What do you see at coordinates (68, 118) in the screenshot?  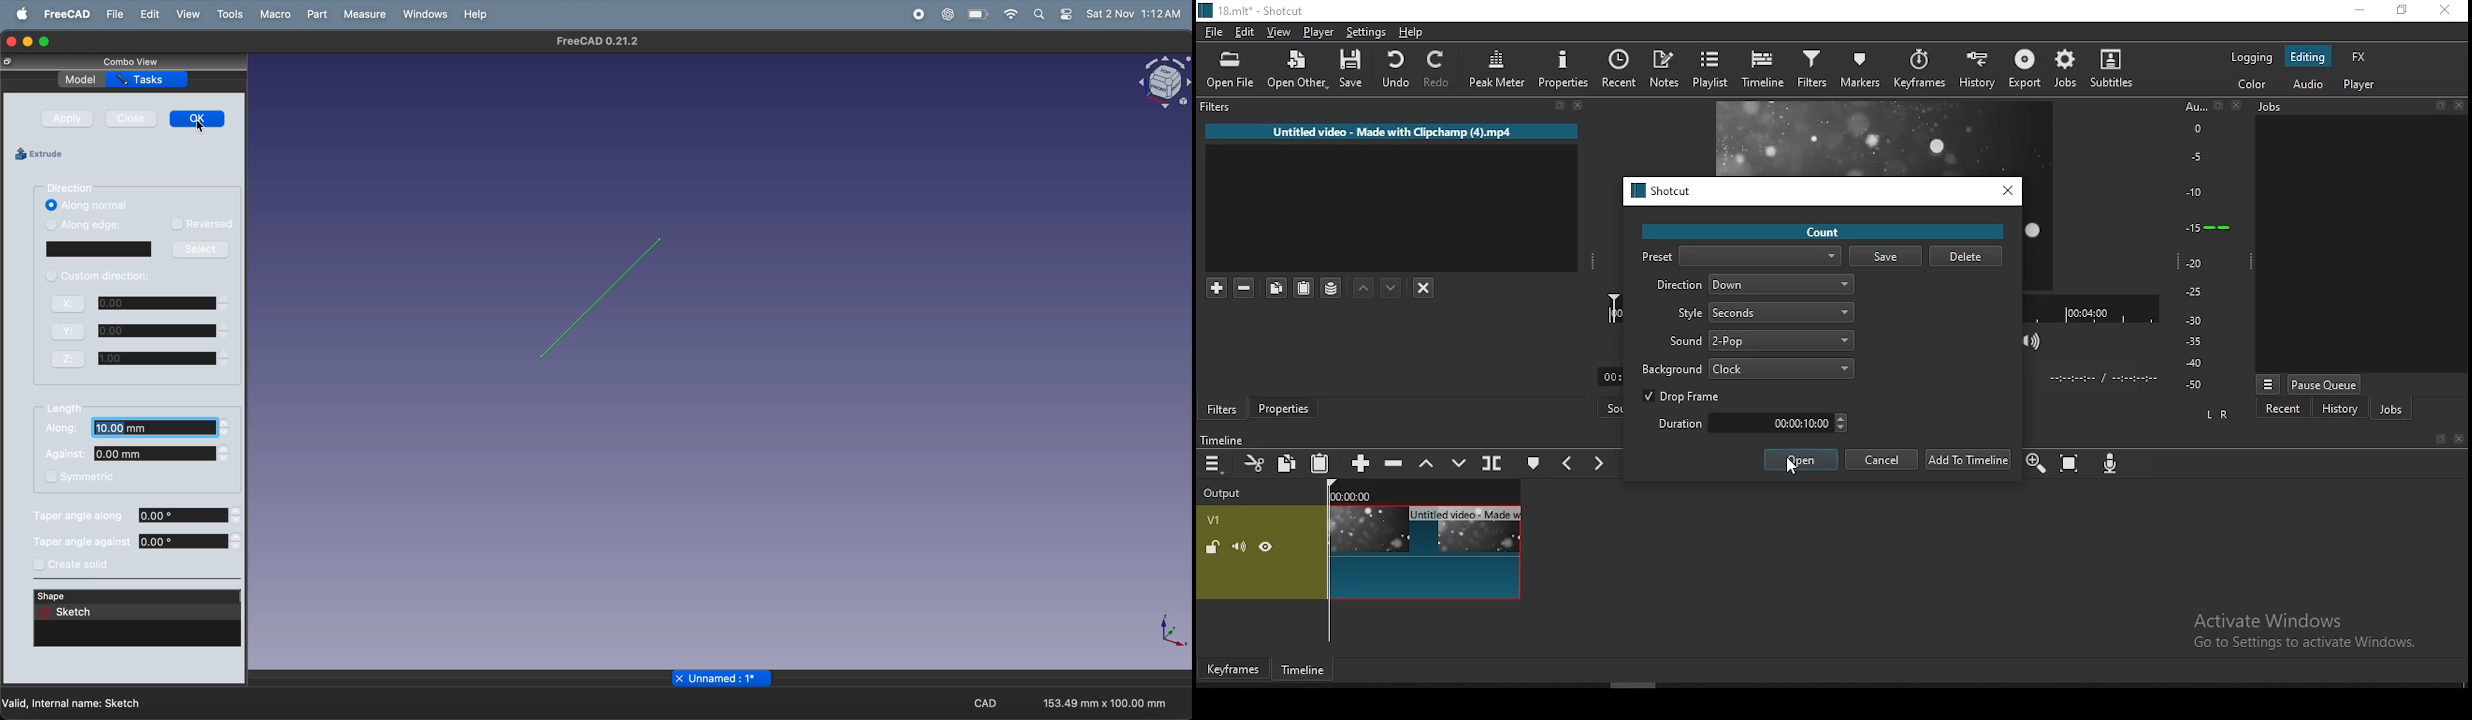 I see `apply` at bounding box center [68, 118].